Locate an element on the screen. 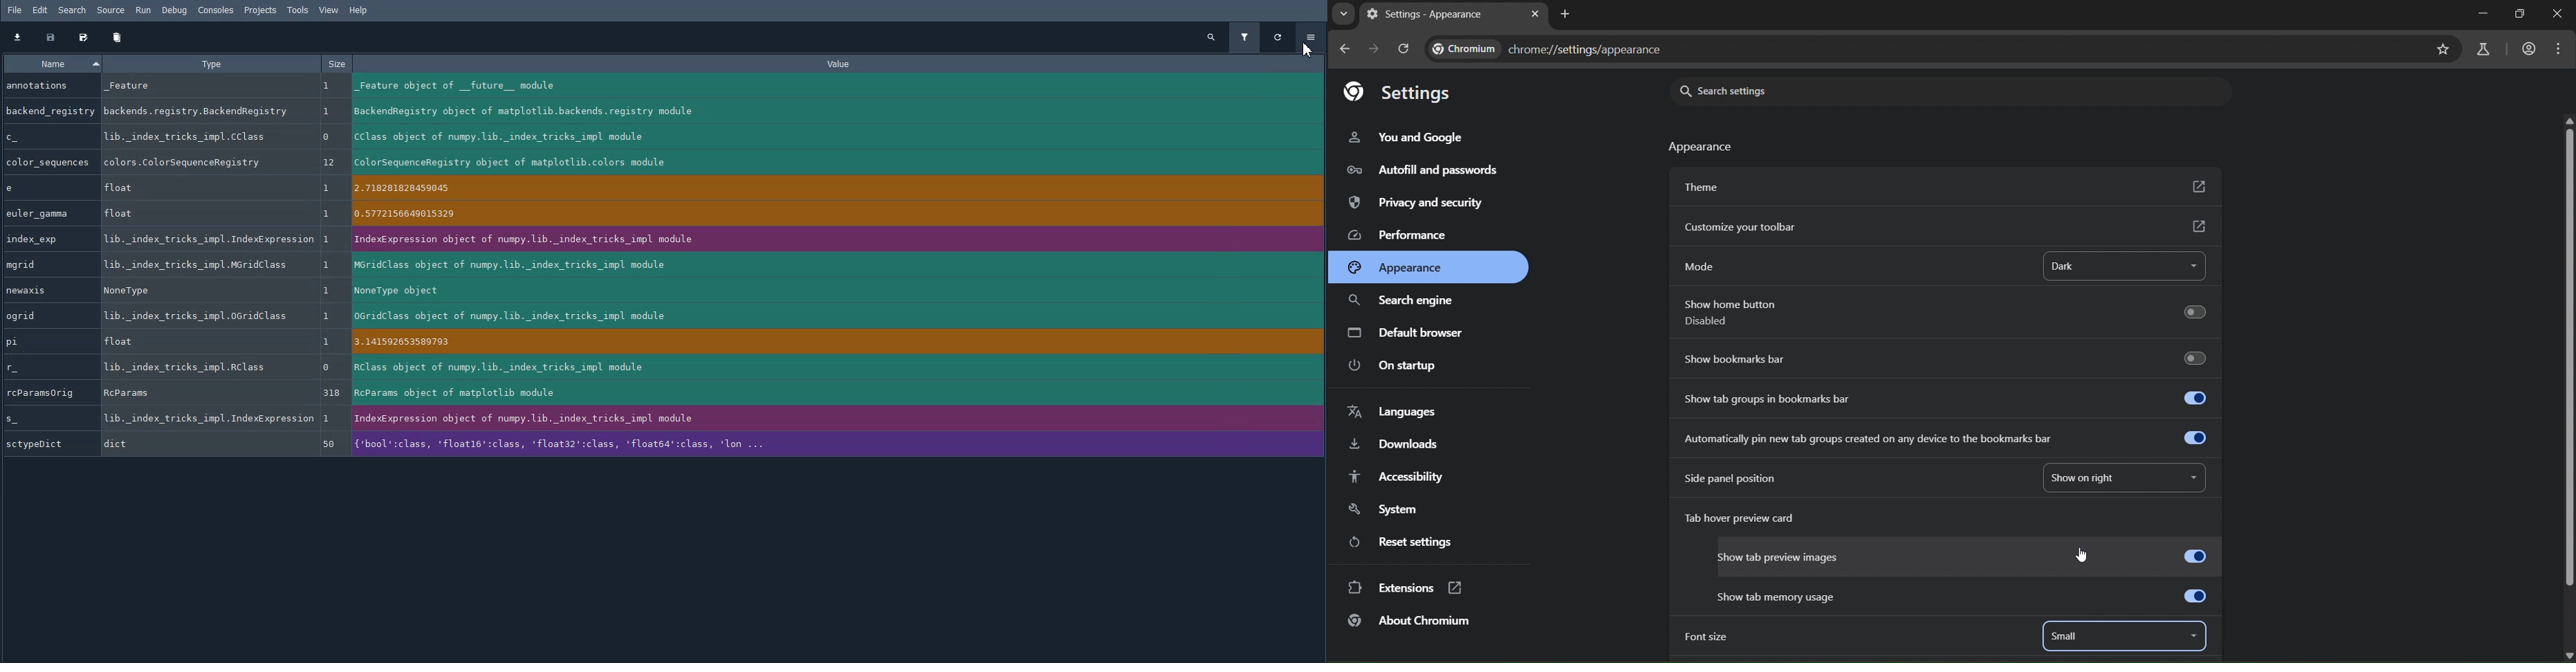 The width and height of the screenshot is (2576, 672). pi is located at coordinates (42, 341).